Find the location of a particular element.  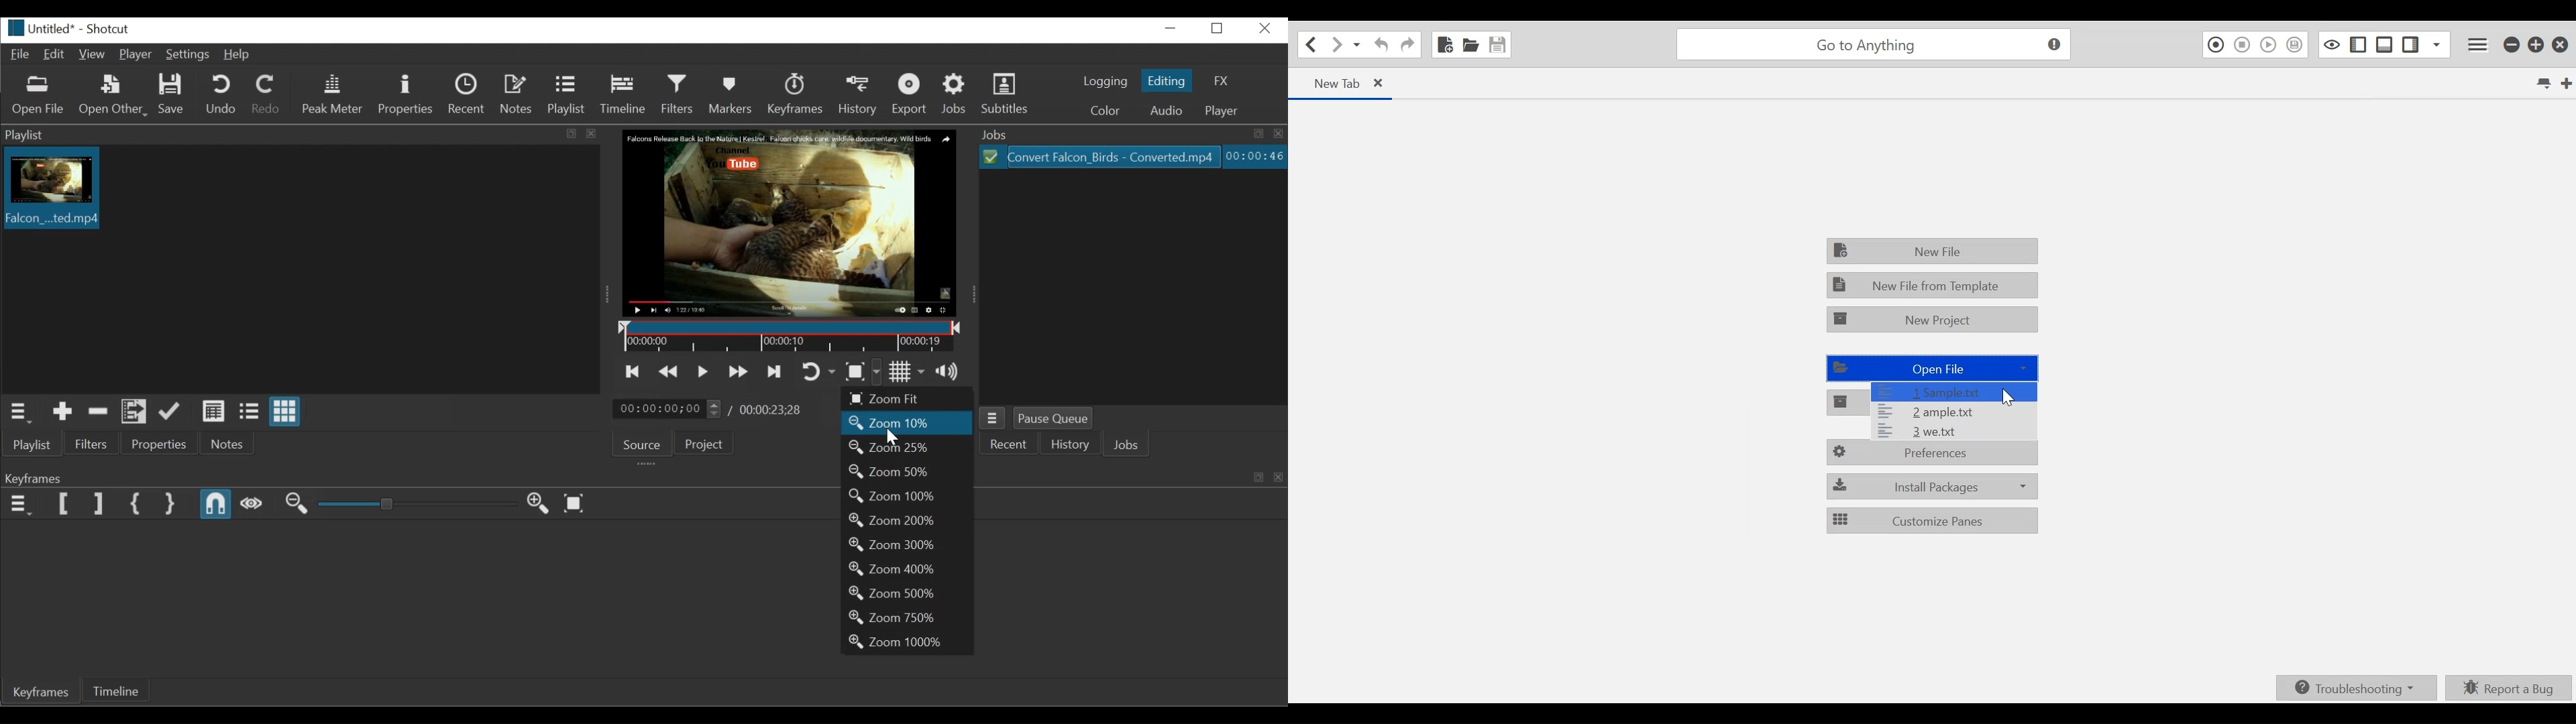

Filters is located at coordinates (680, 94).